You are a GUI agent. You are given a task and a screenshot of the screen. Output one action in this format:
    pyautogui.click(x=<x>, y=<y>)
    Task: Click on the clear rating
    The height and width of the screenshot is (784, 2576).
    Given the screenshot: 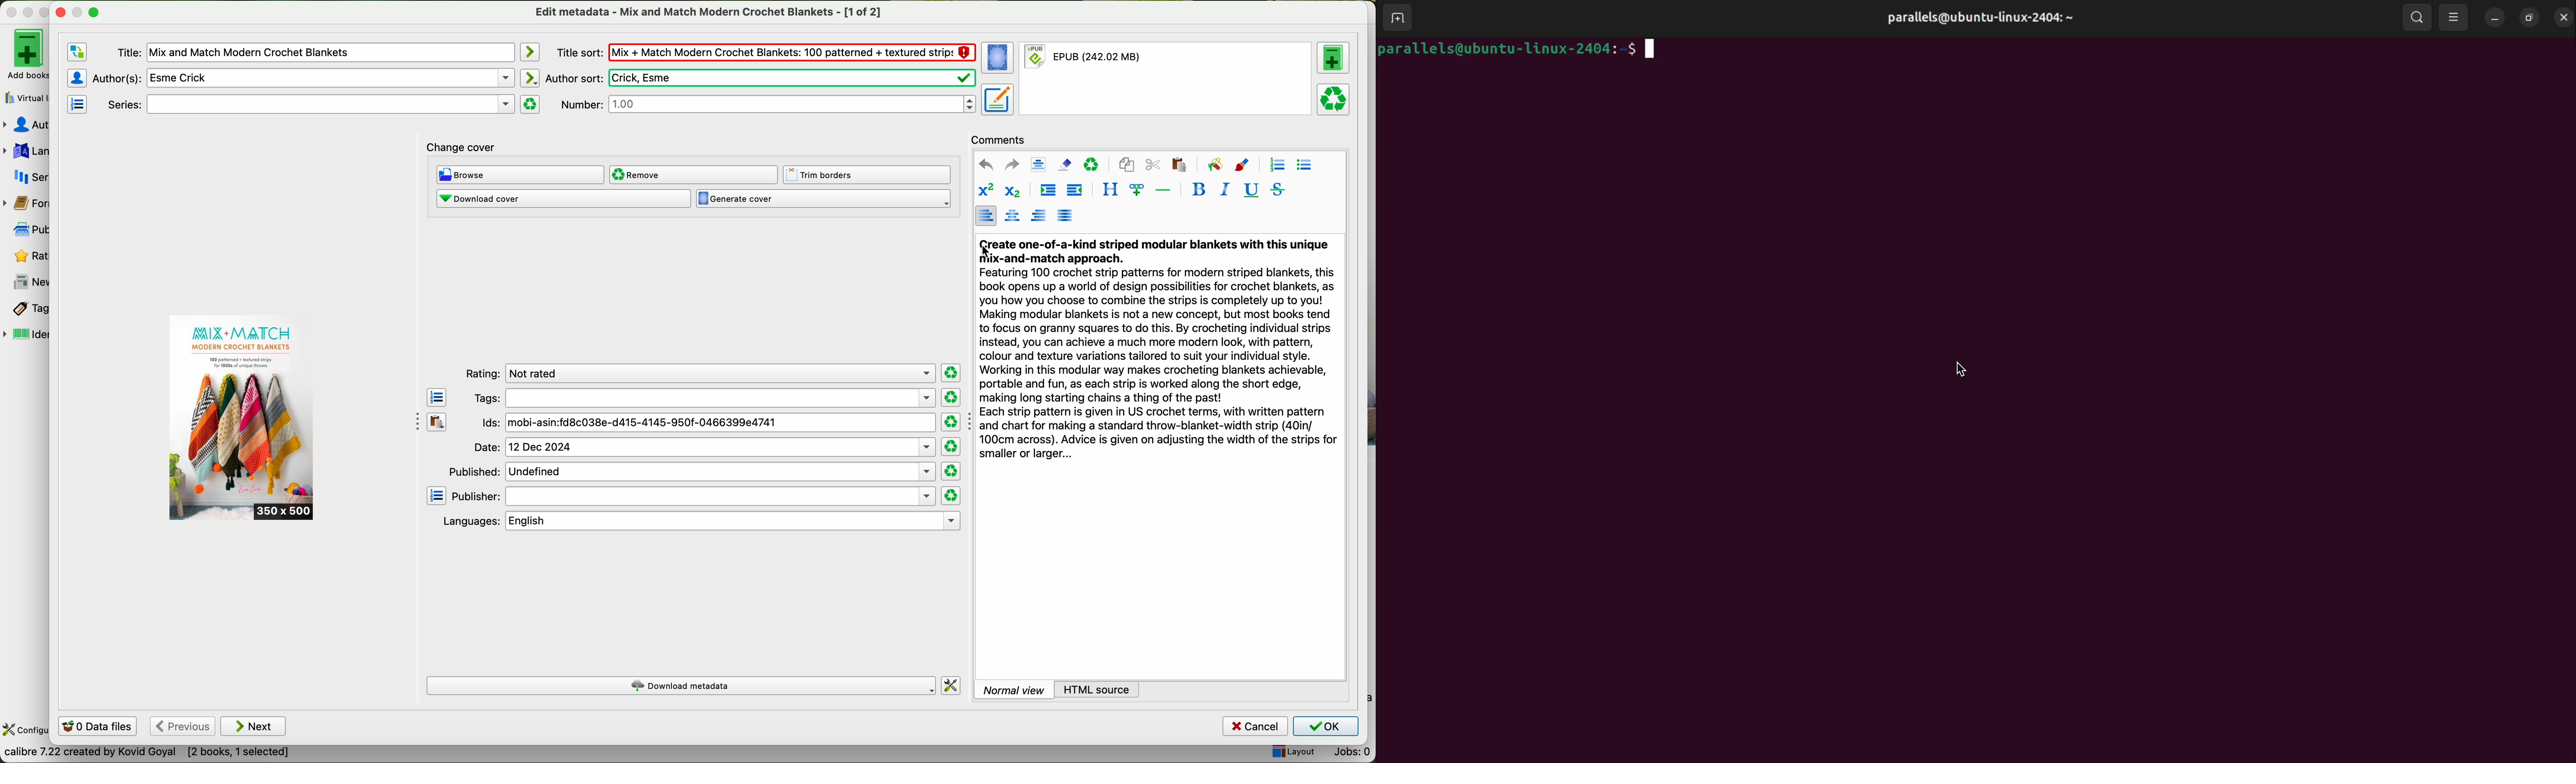 What is the action you would take?
    pyautogui.click(x=951, y=496)
    